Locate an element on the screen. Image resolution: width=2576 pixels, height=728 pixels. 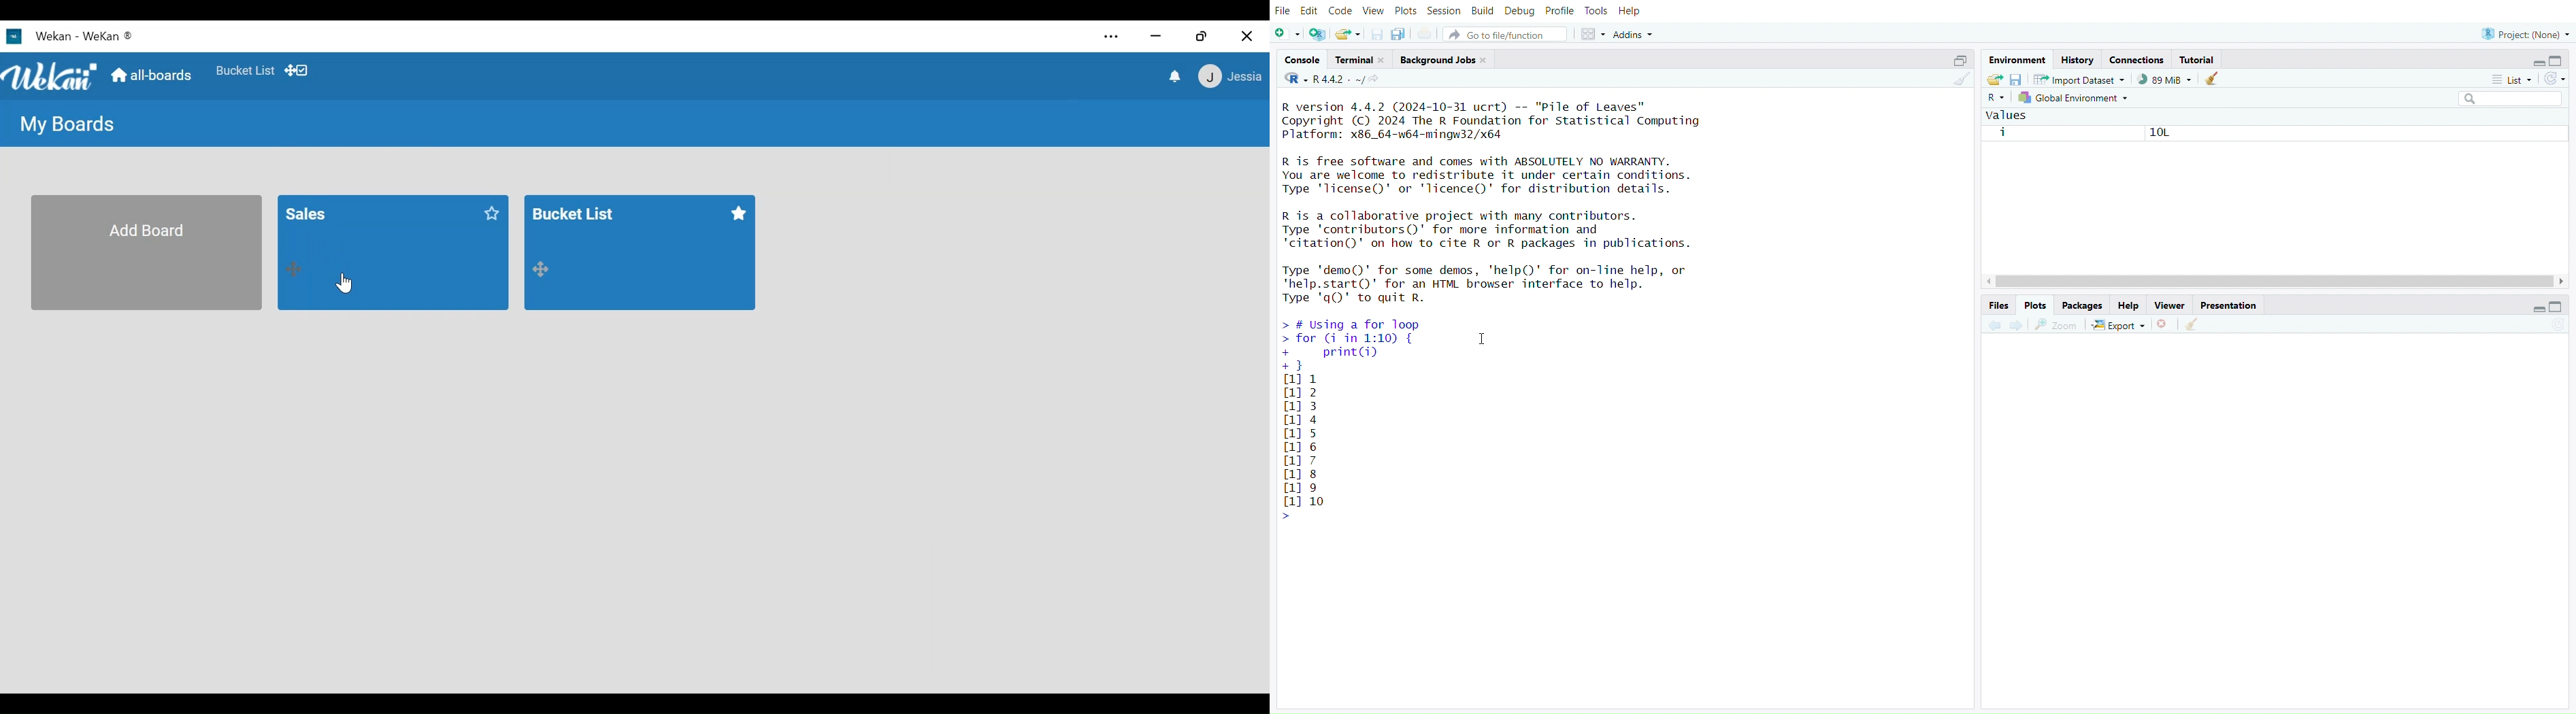
create a project is located at coordinates (1317, 34).